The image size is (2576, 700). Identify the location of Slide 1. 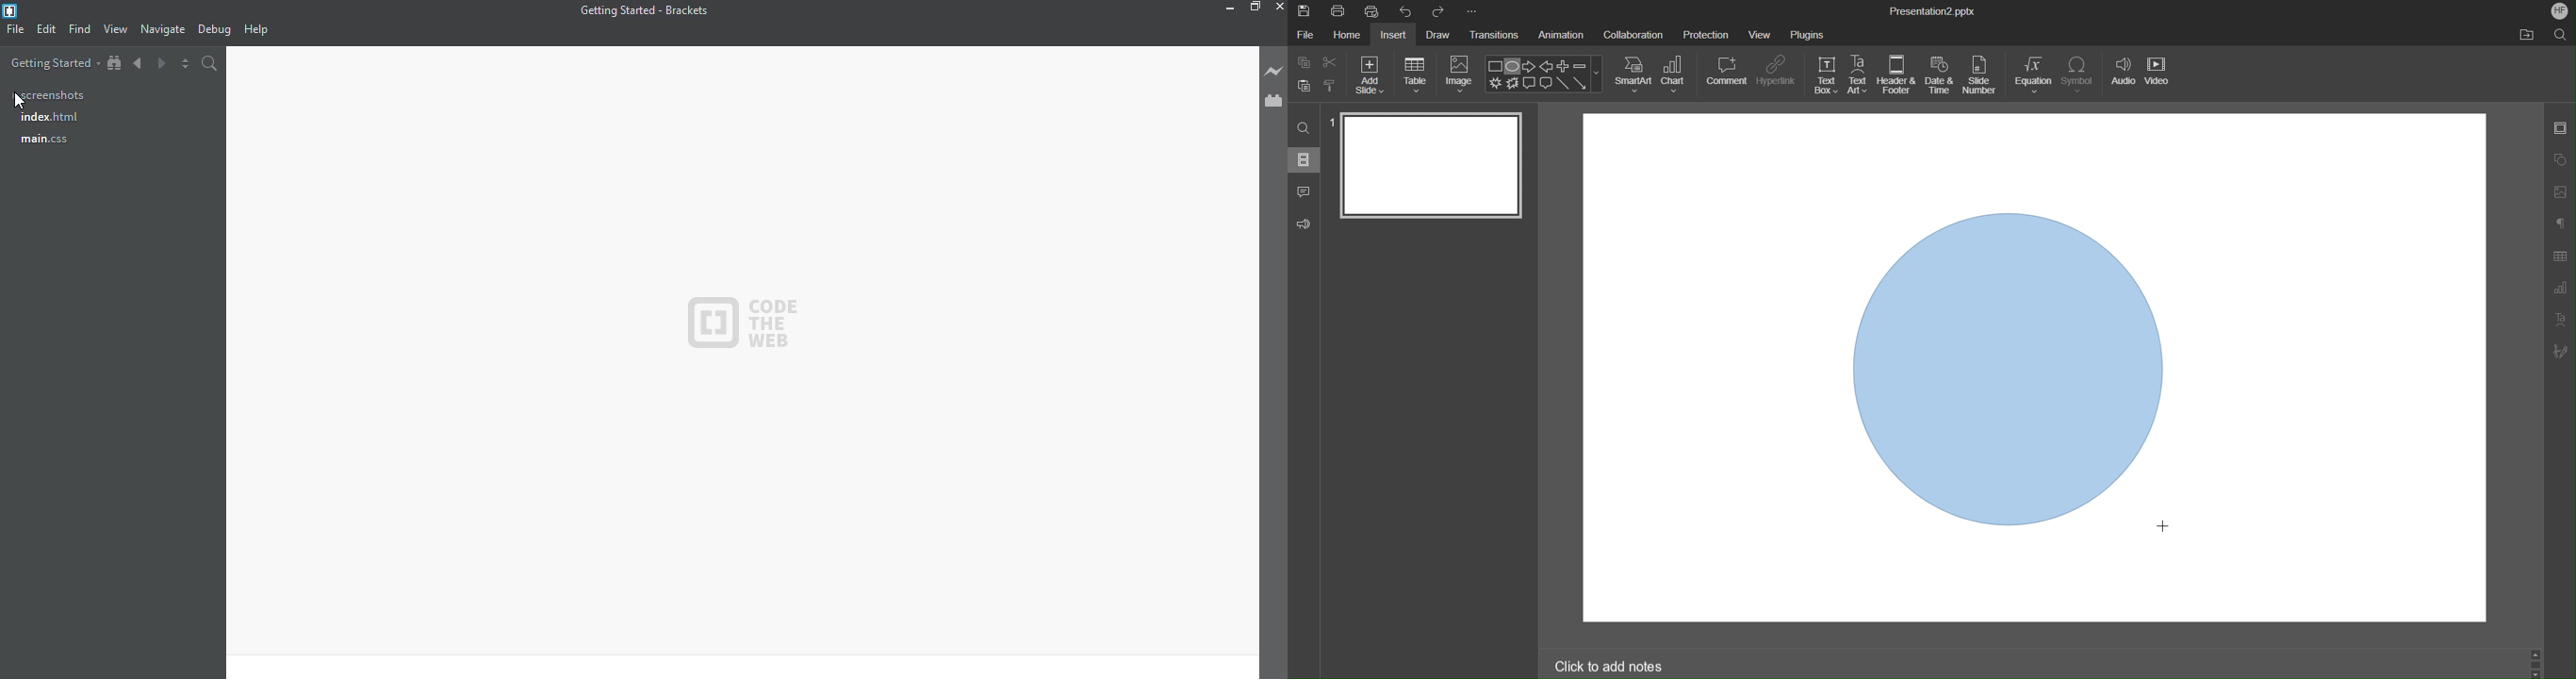
(1429, 165).